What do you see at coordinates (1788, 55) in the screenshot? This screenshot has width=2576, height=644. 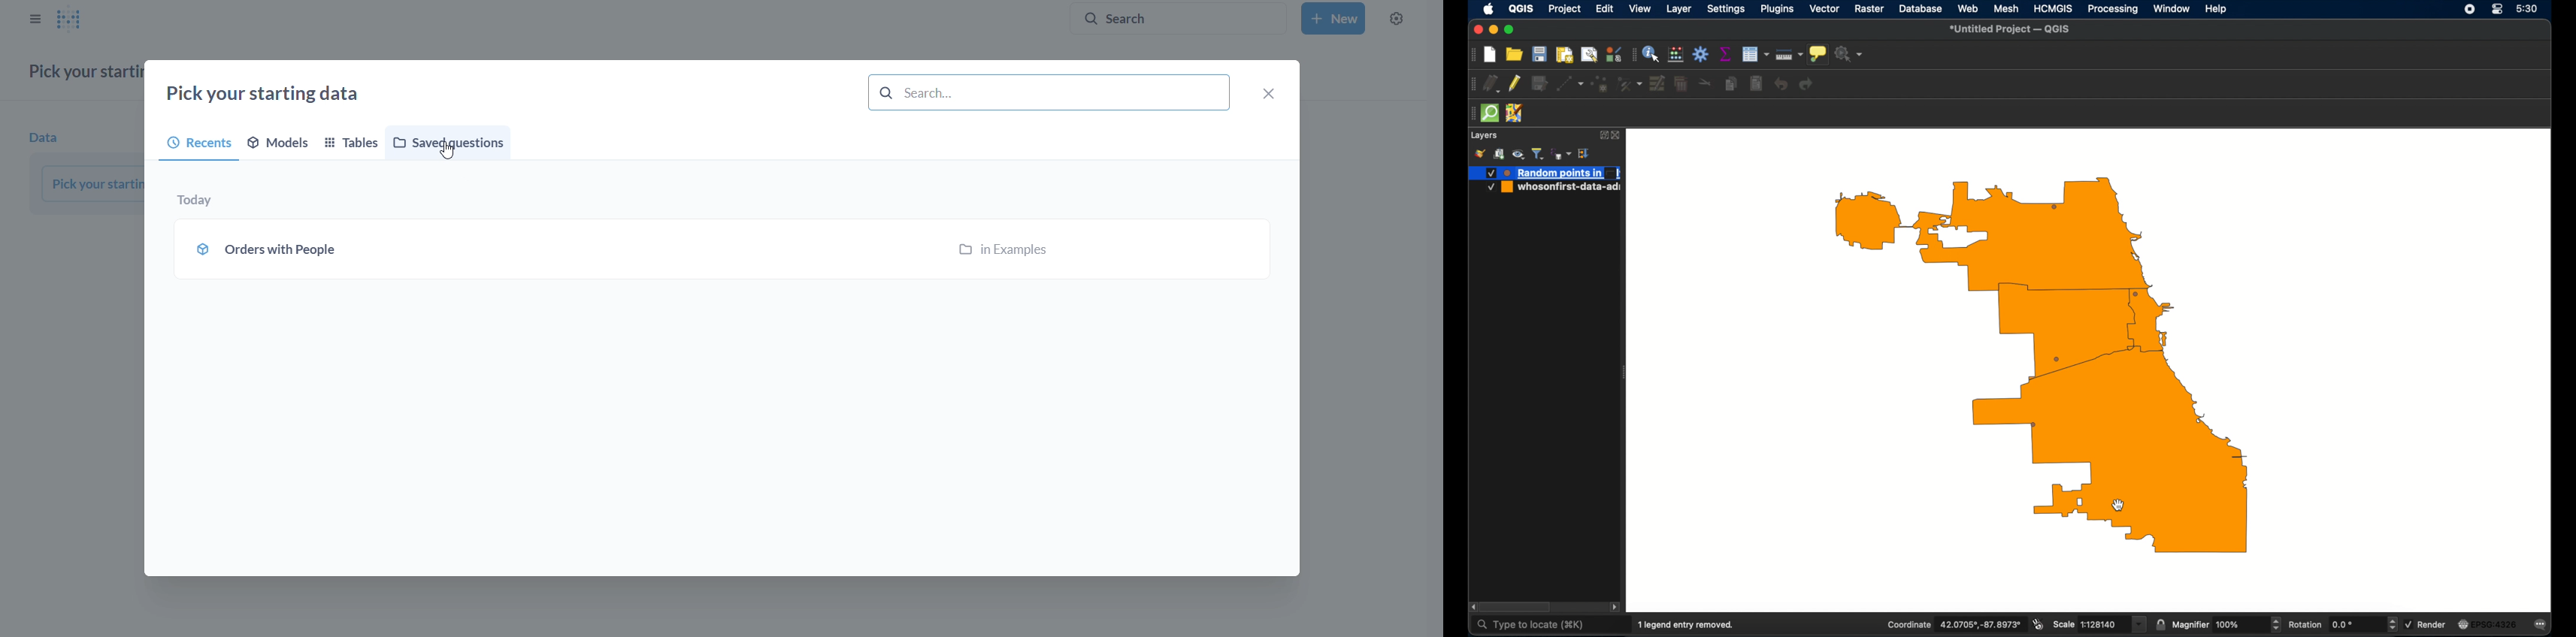 I see `measure line` at bounding box center [1788, 55].